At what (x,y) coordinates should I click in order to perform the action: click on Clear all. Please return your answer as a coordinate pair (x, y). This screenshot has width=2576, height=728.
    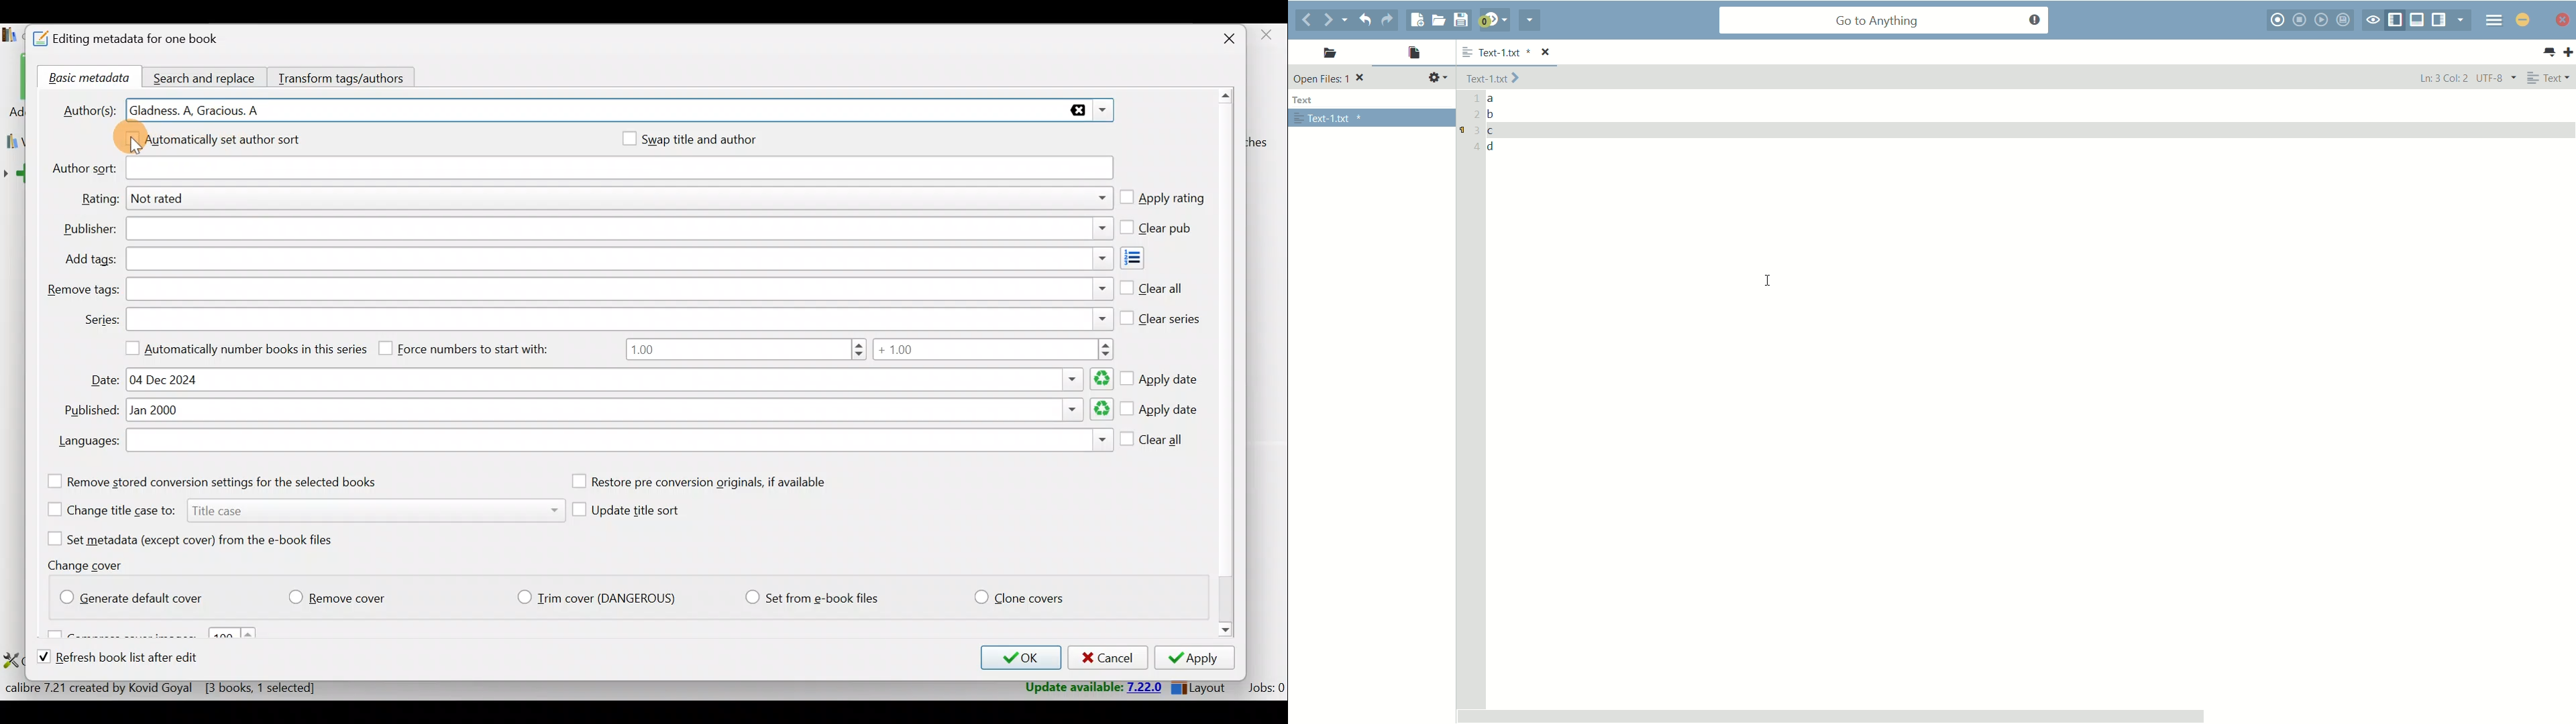
    Looking at the image, I should click on (1152, 286).